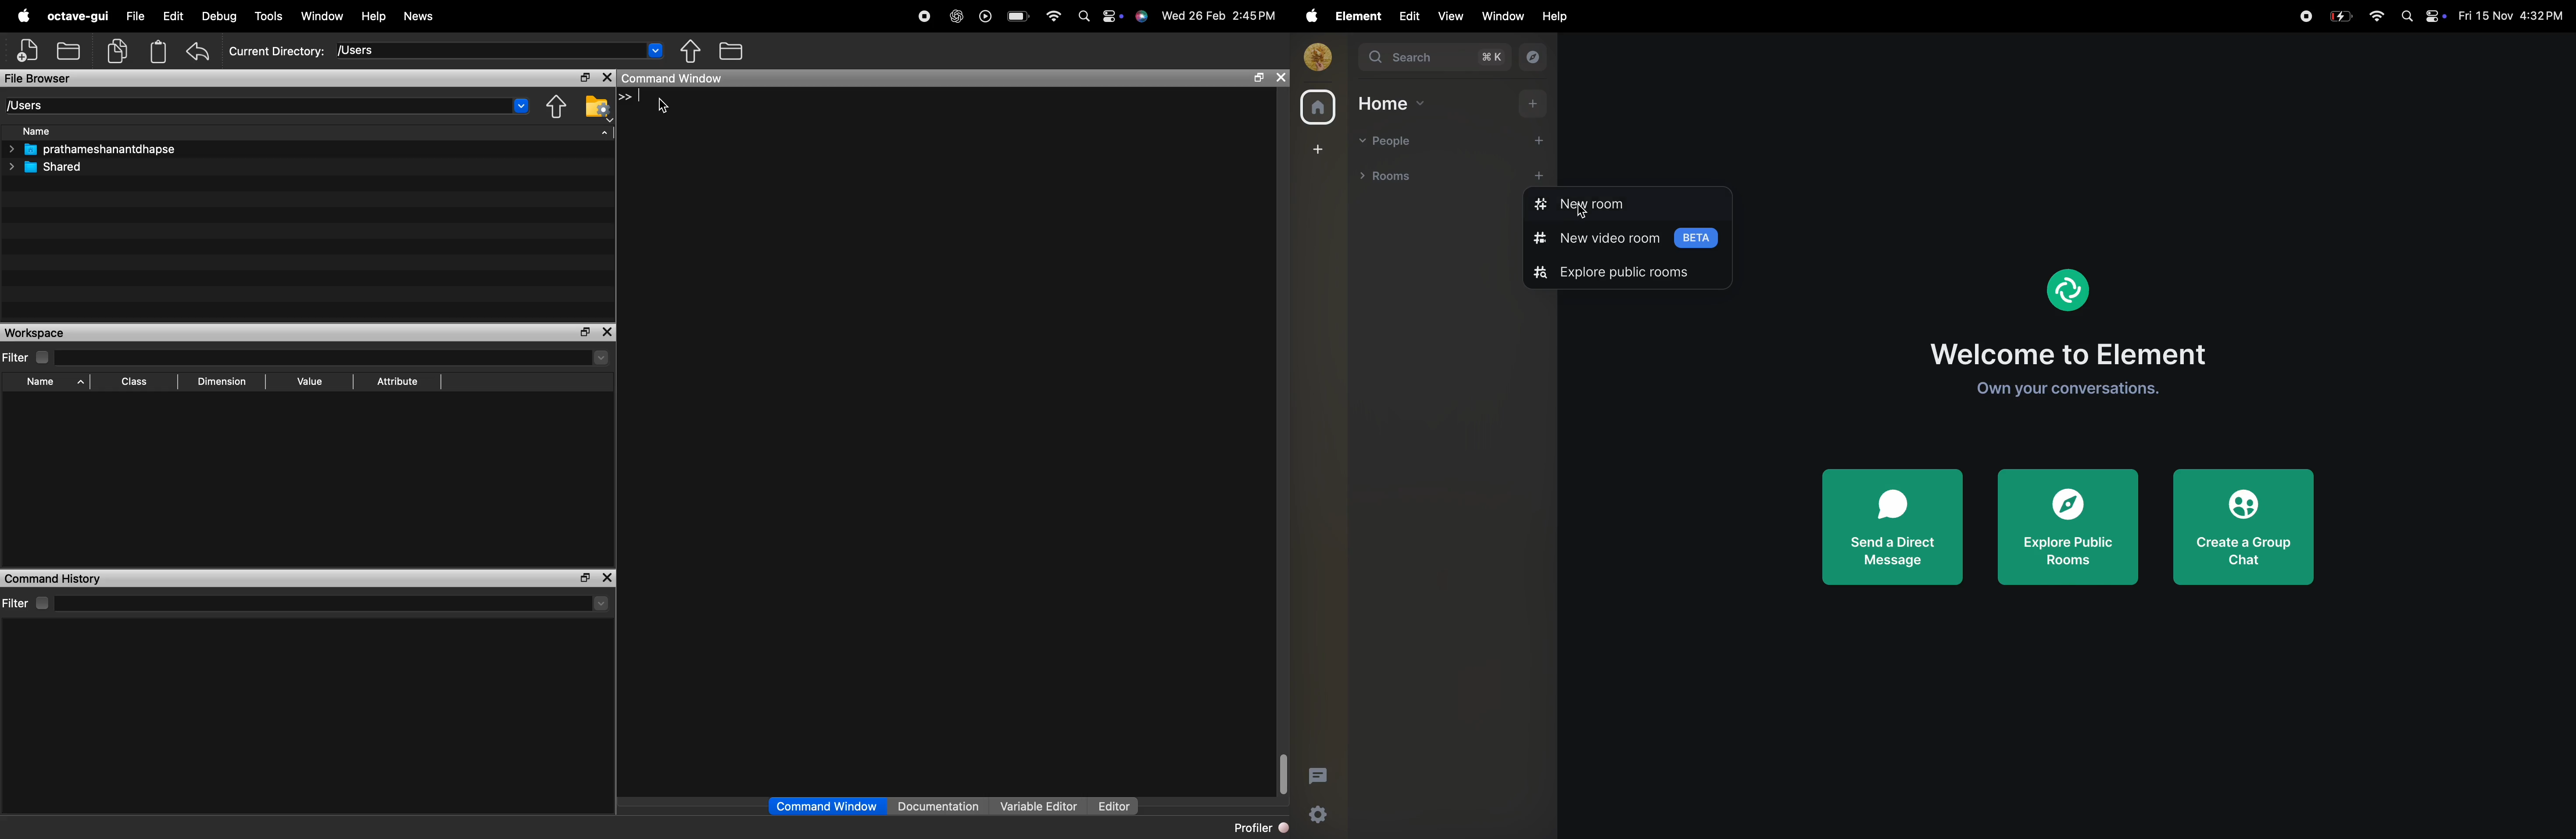  I want to click on search bar, so click(1436, 59).